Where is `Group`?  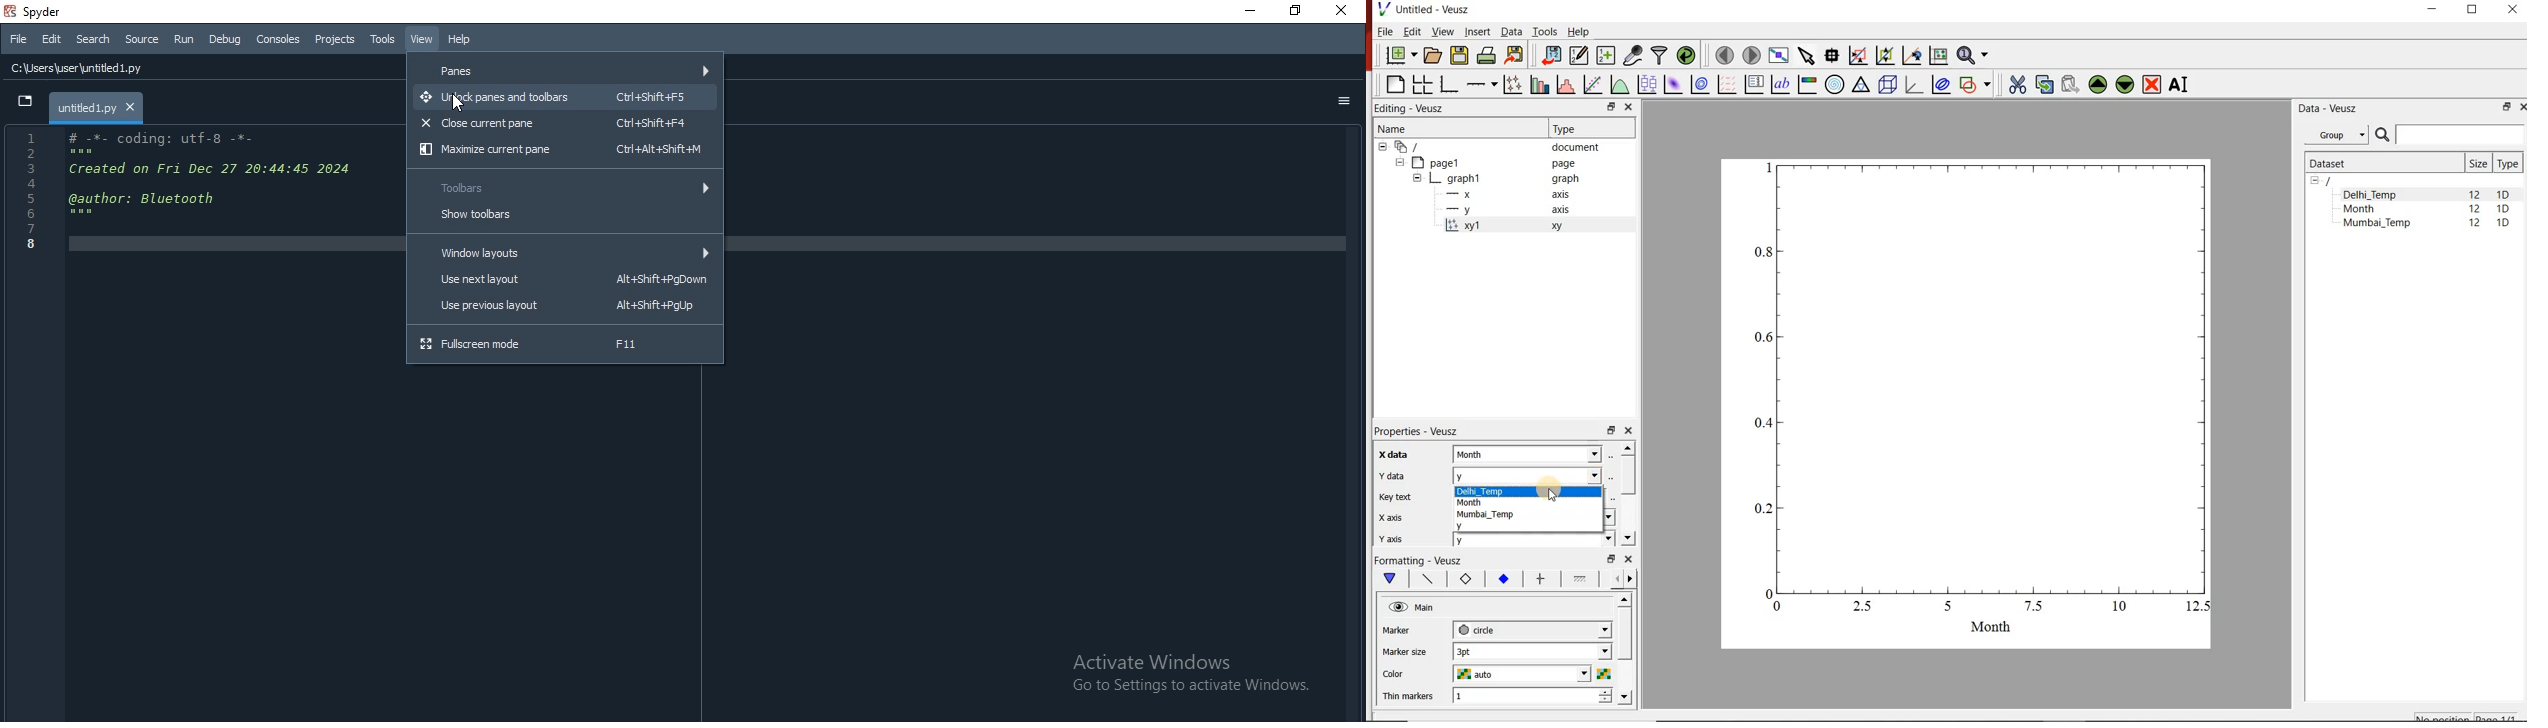 Group is located at coordinates (2337, 133).